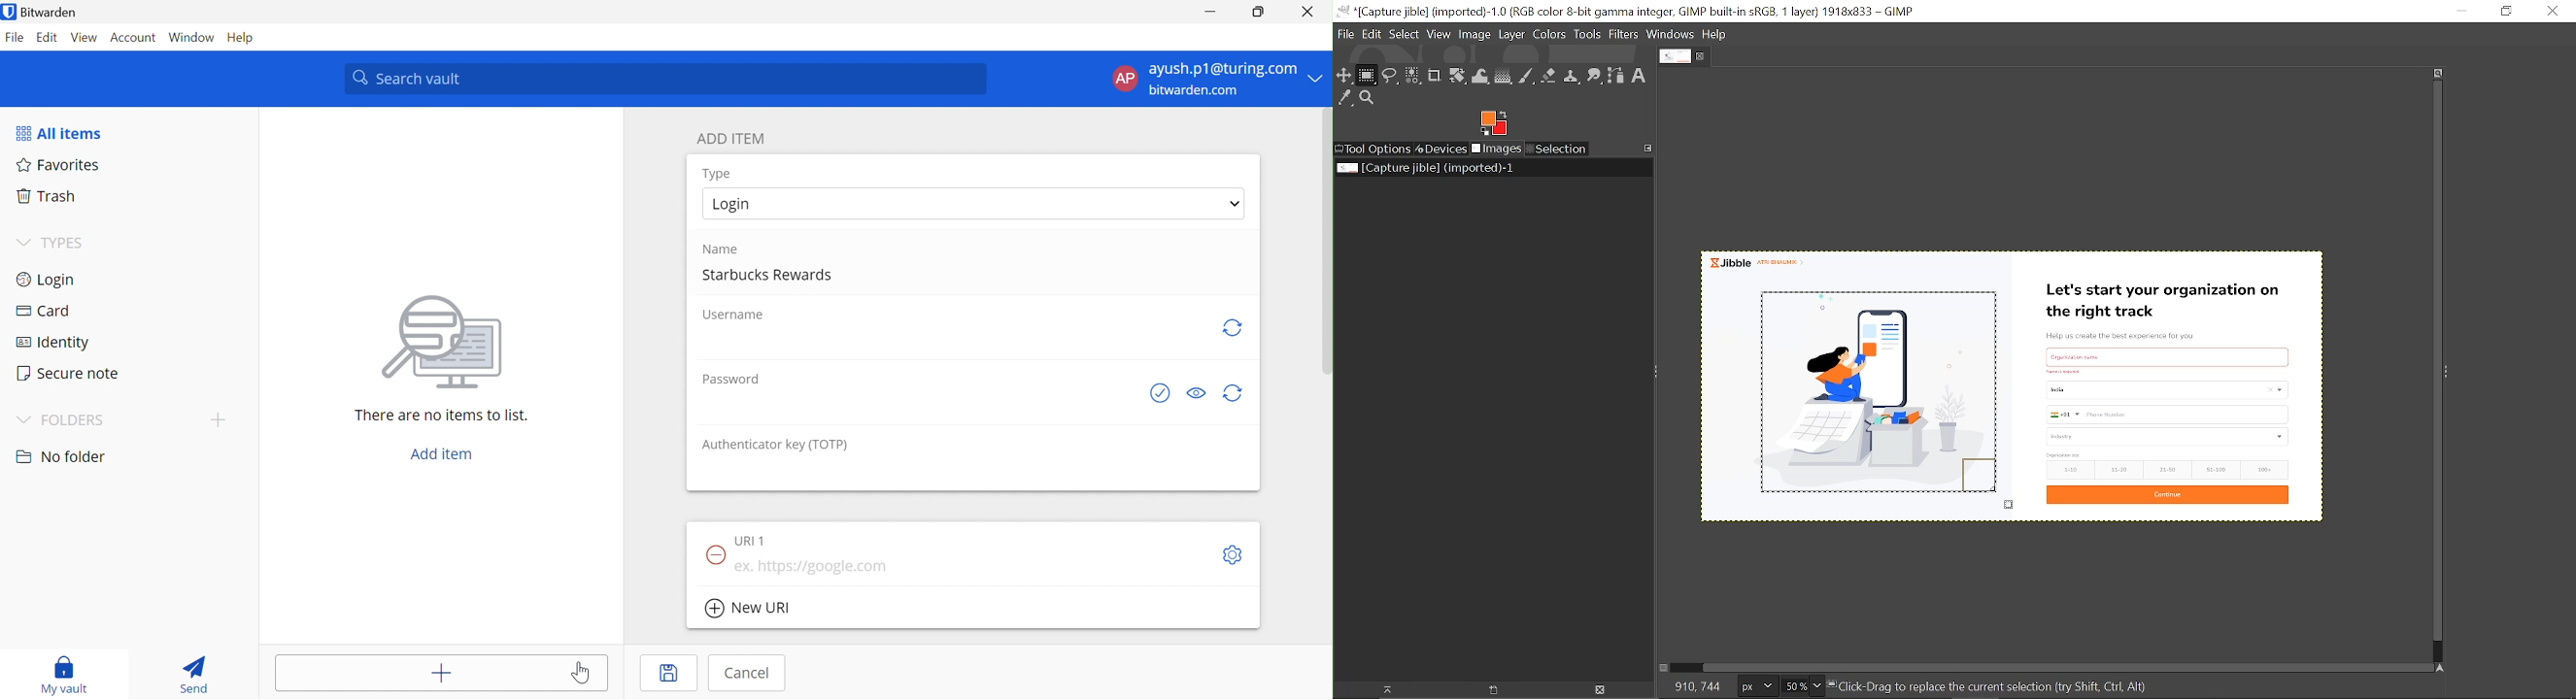 The height and width of the screenshot is (700, 2576). What do you see at coordinates (197, 673) in the screenshot?
I see `Send` at bounding box center [197, 673].